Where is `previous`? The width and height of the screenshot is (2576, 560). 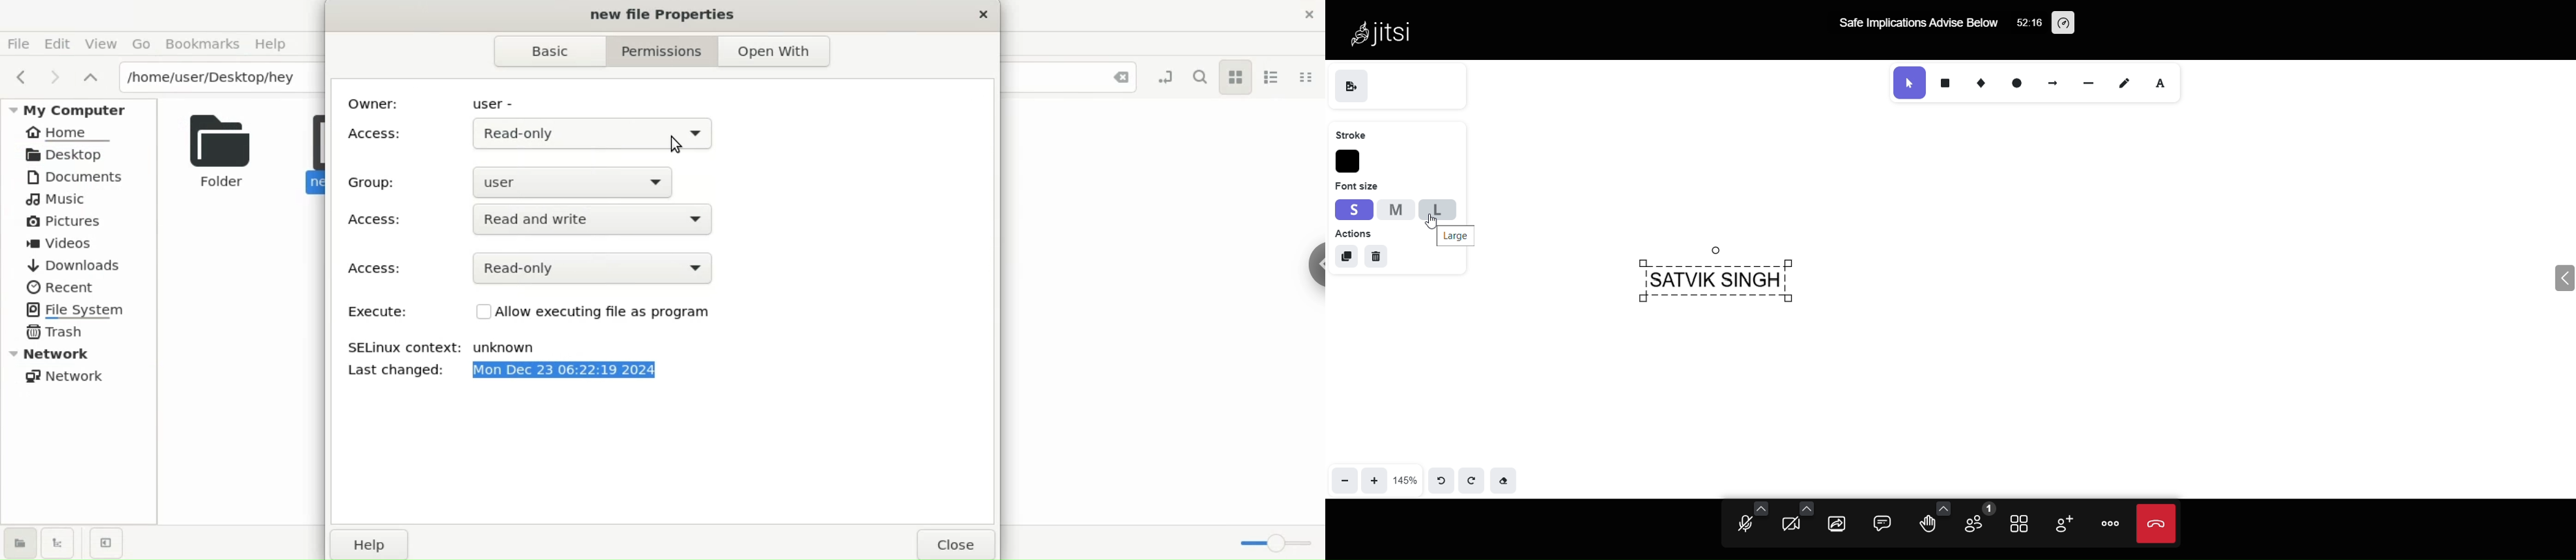
previous is located at coordinates (20, 77).